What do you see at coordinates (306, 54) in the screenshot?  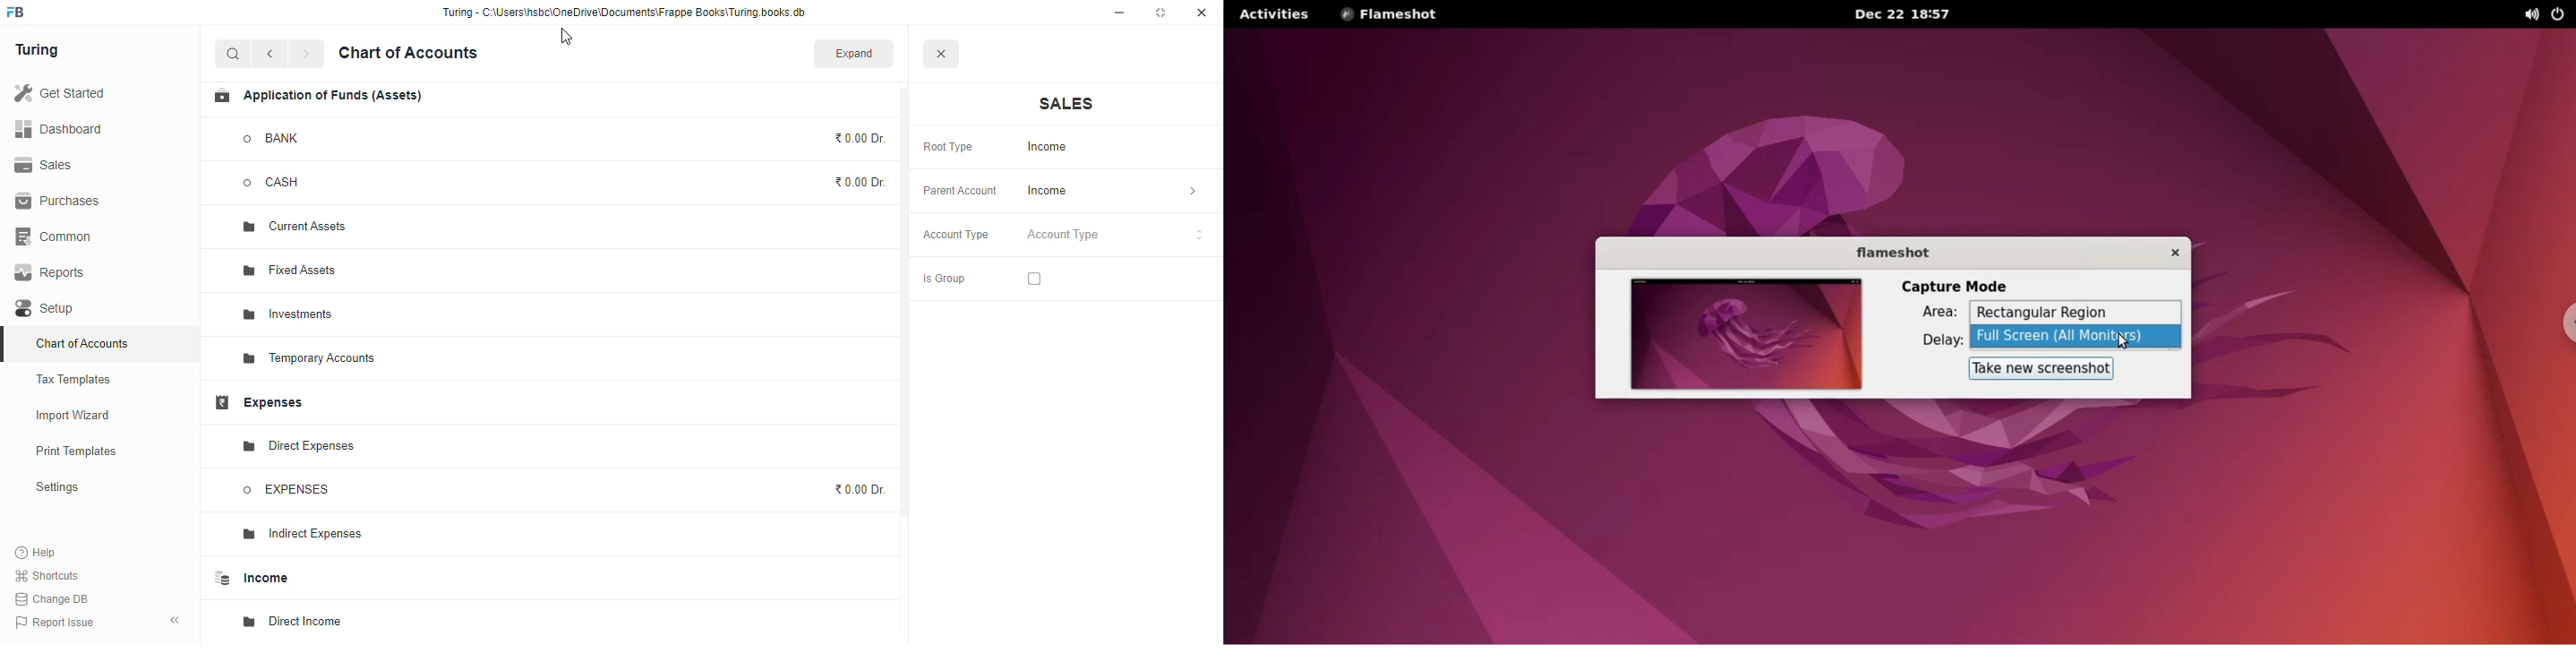 I see `forward` at bounding box center [306, 54].